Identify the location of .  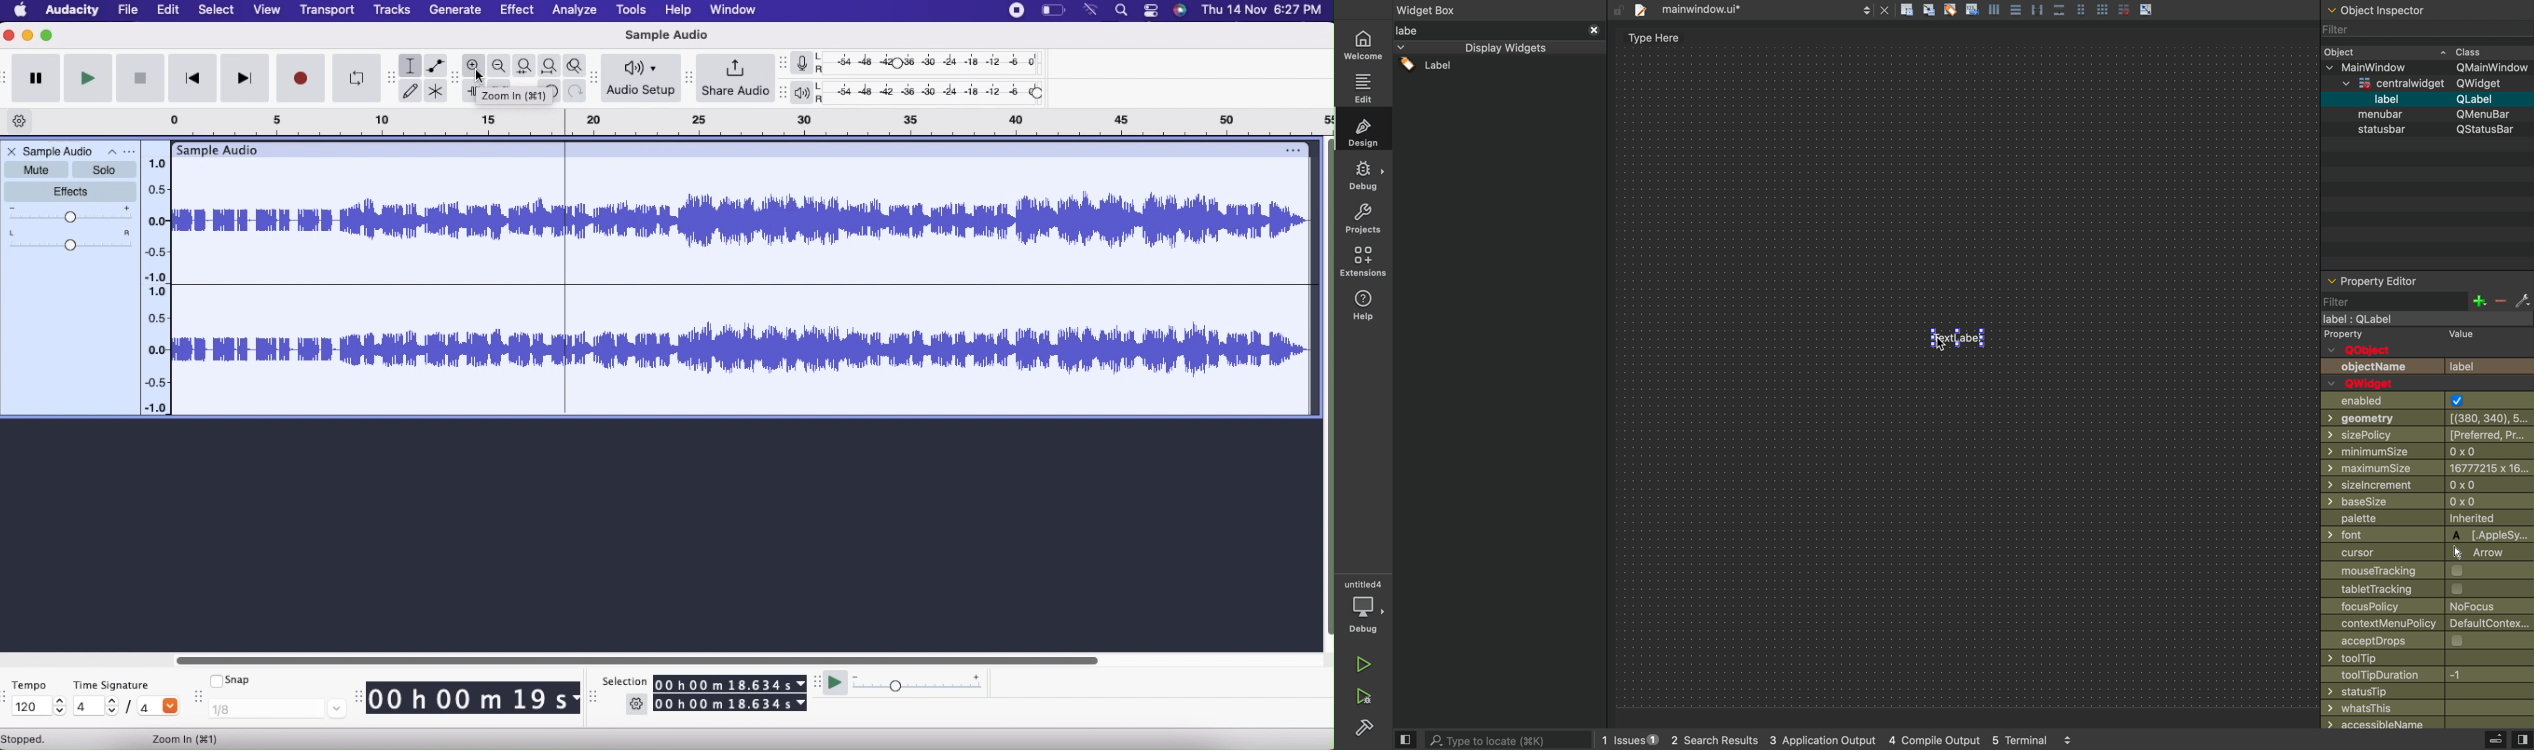
(1497, 9).